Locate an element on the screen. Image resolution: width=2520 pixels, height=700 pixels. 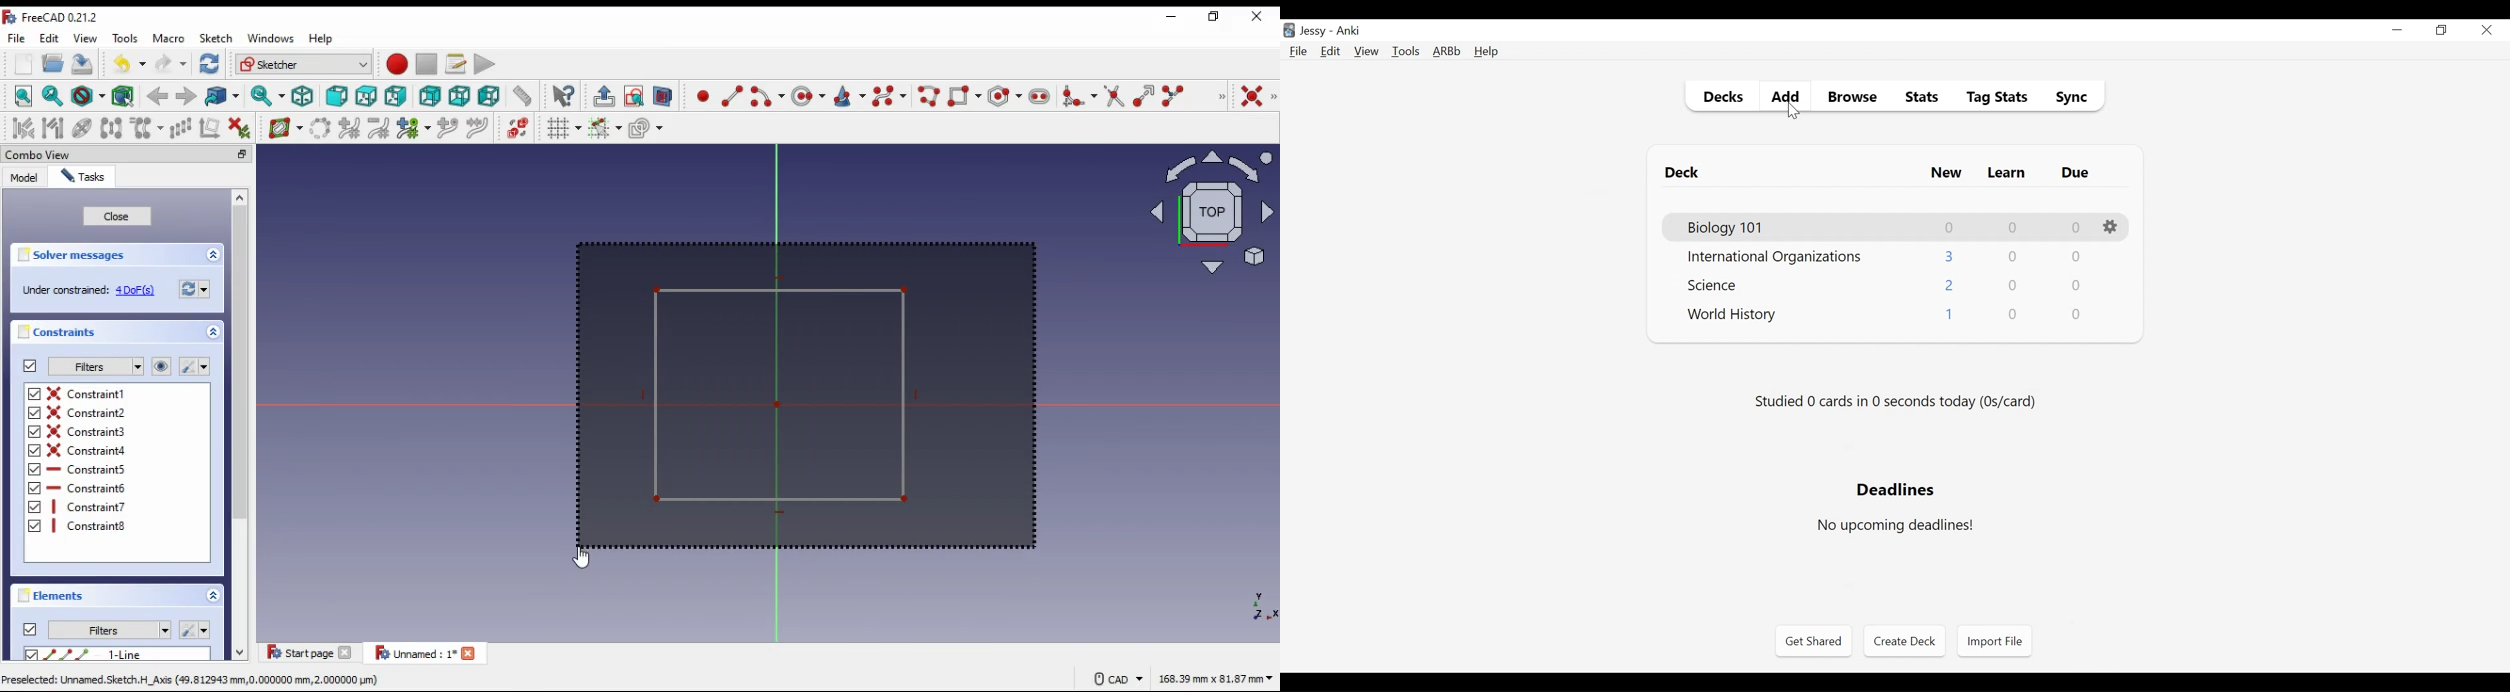
leave sketch is located at coordinates (604, 97).